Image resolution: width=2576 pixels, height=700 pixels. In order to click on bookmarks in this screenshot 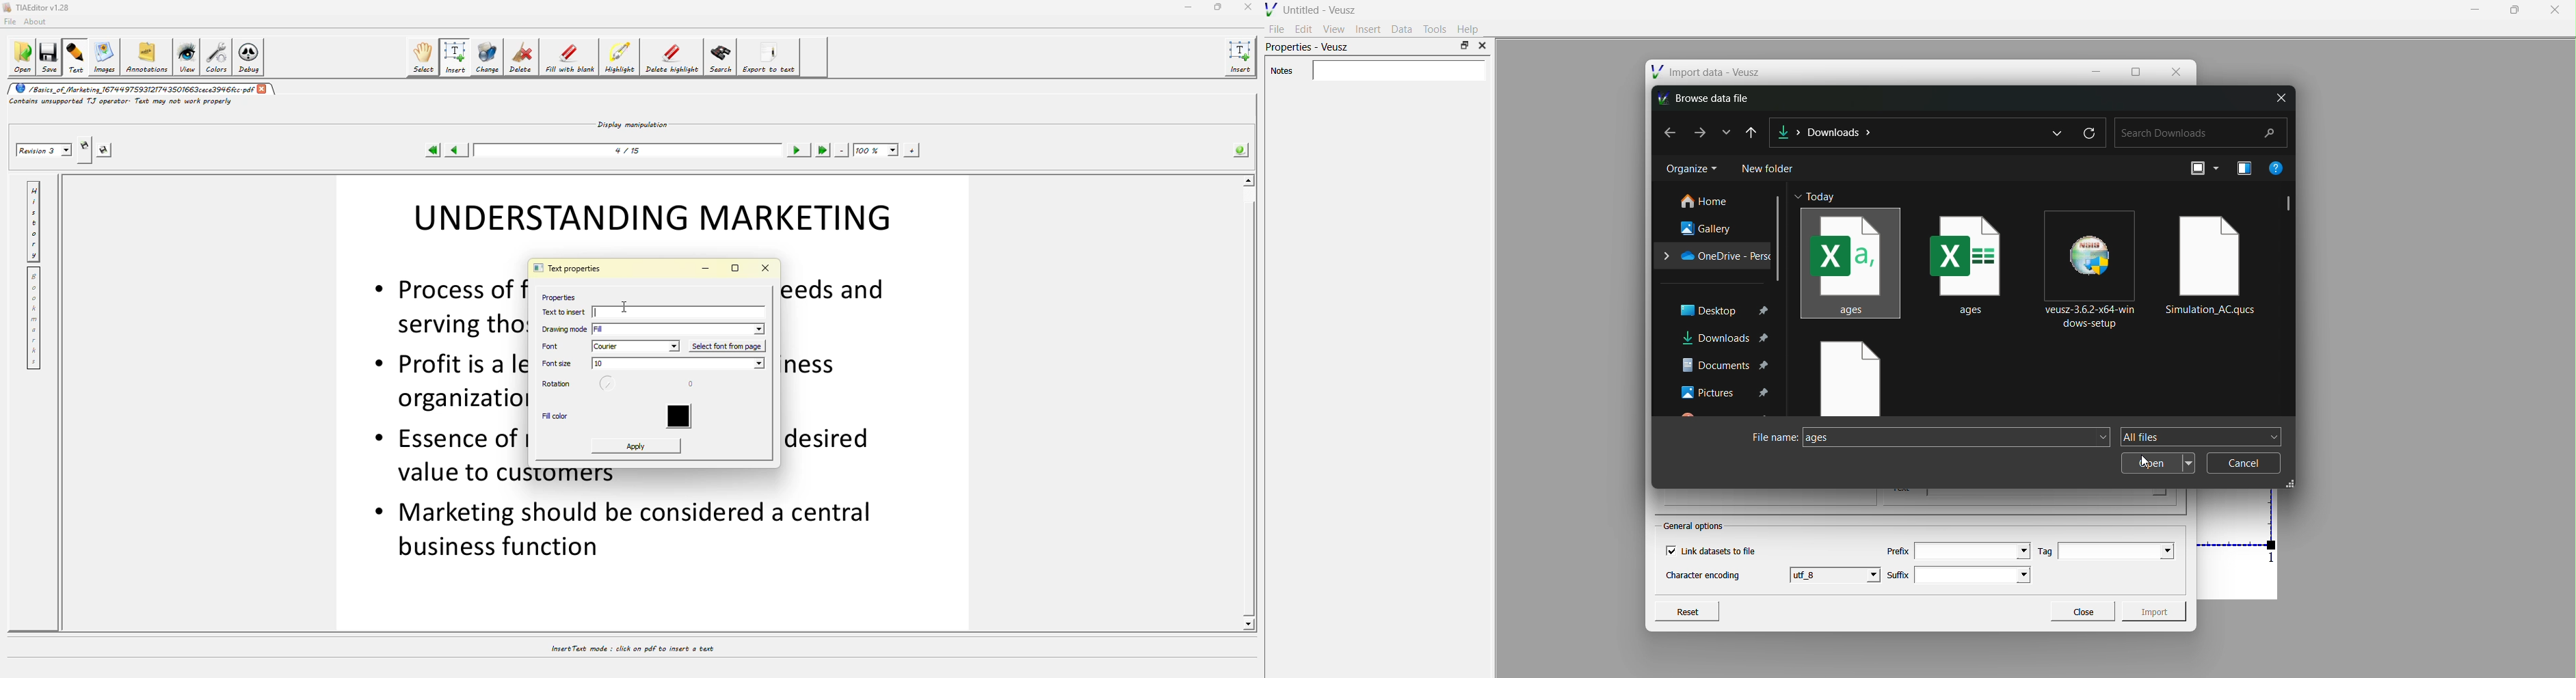, I will do `click(36, 319)`.